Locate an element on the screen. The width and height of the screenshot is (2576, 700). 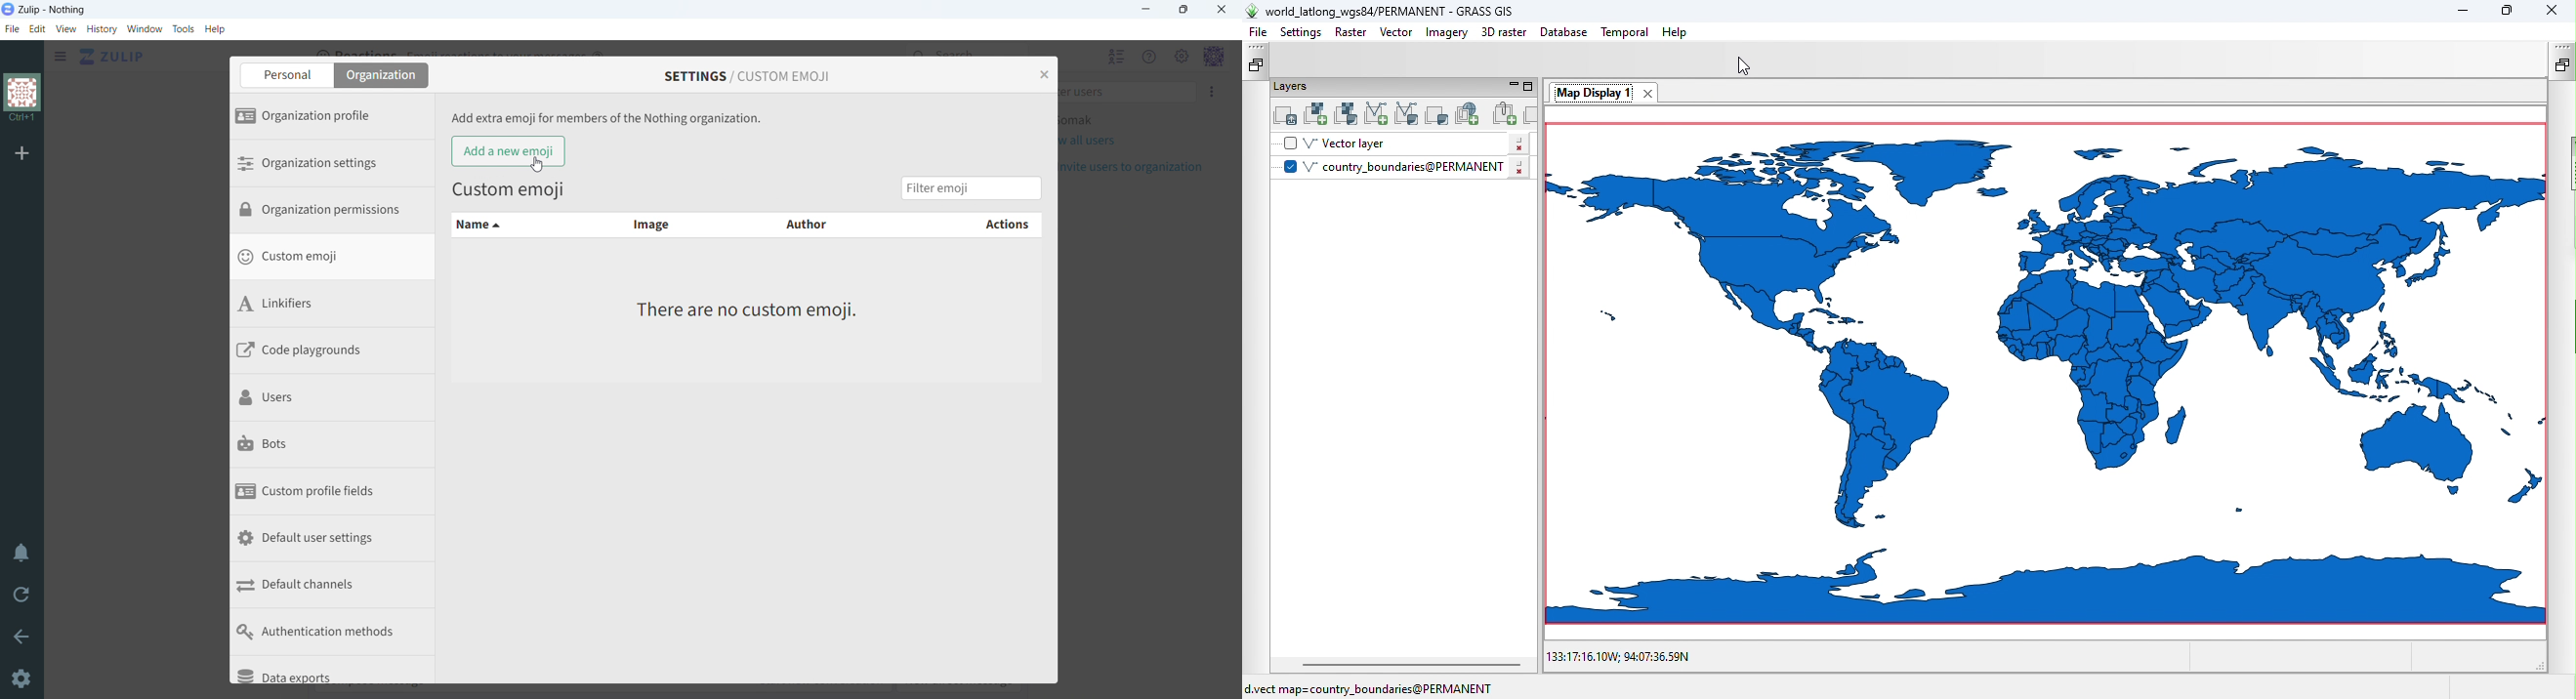
view all users is located at coordinates (1093, 141).